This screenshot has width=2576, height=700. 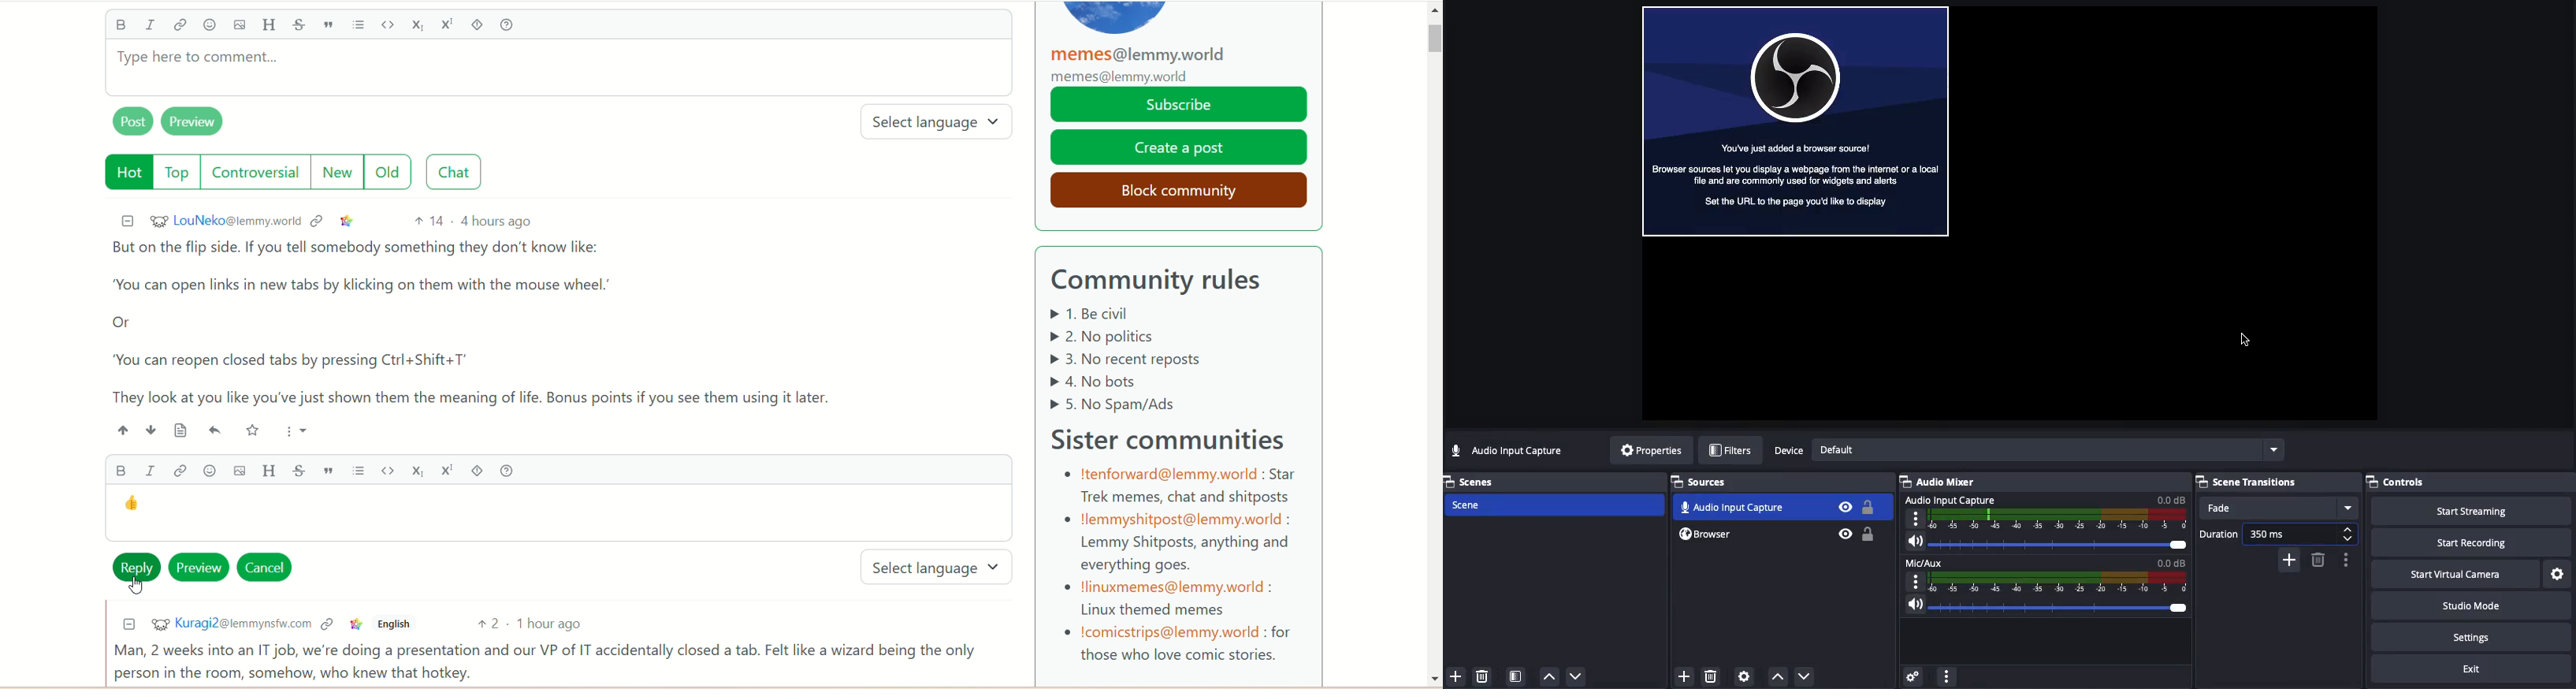 I want to click on Source preferences, so click(x=1742, y=677).